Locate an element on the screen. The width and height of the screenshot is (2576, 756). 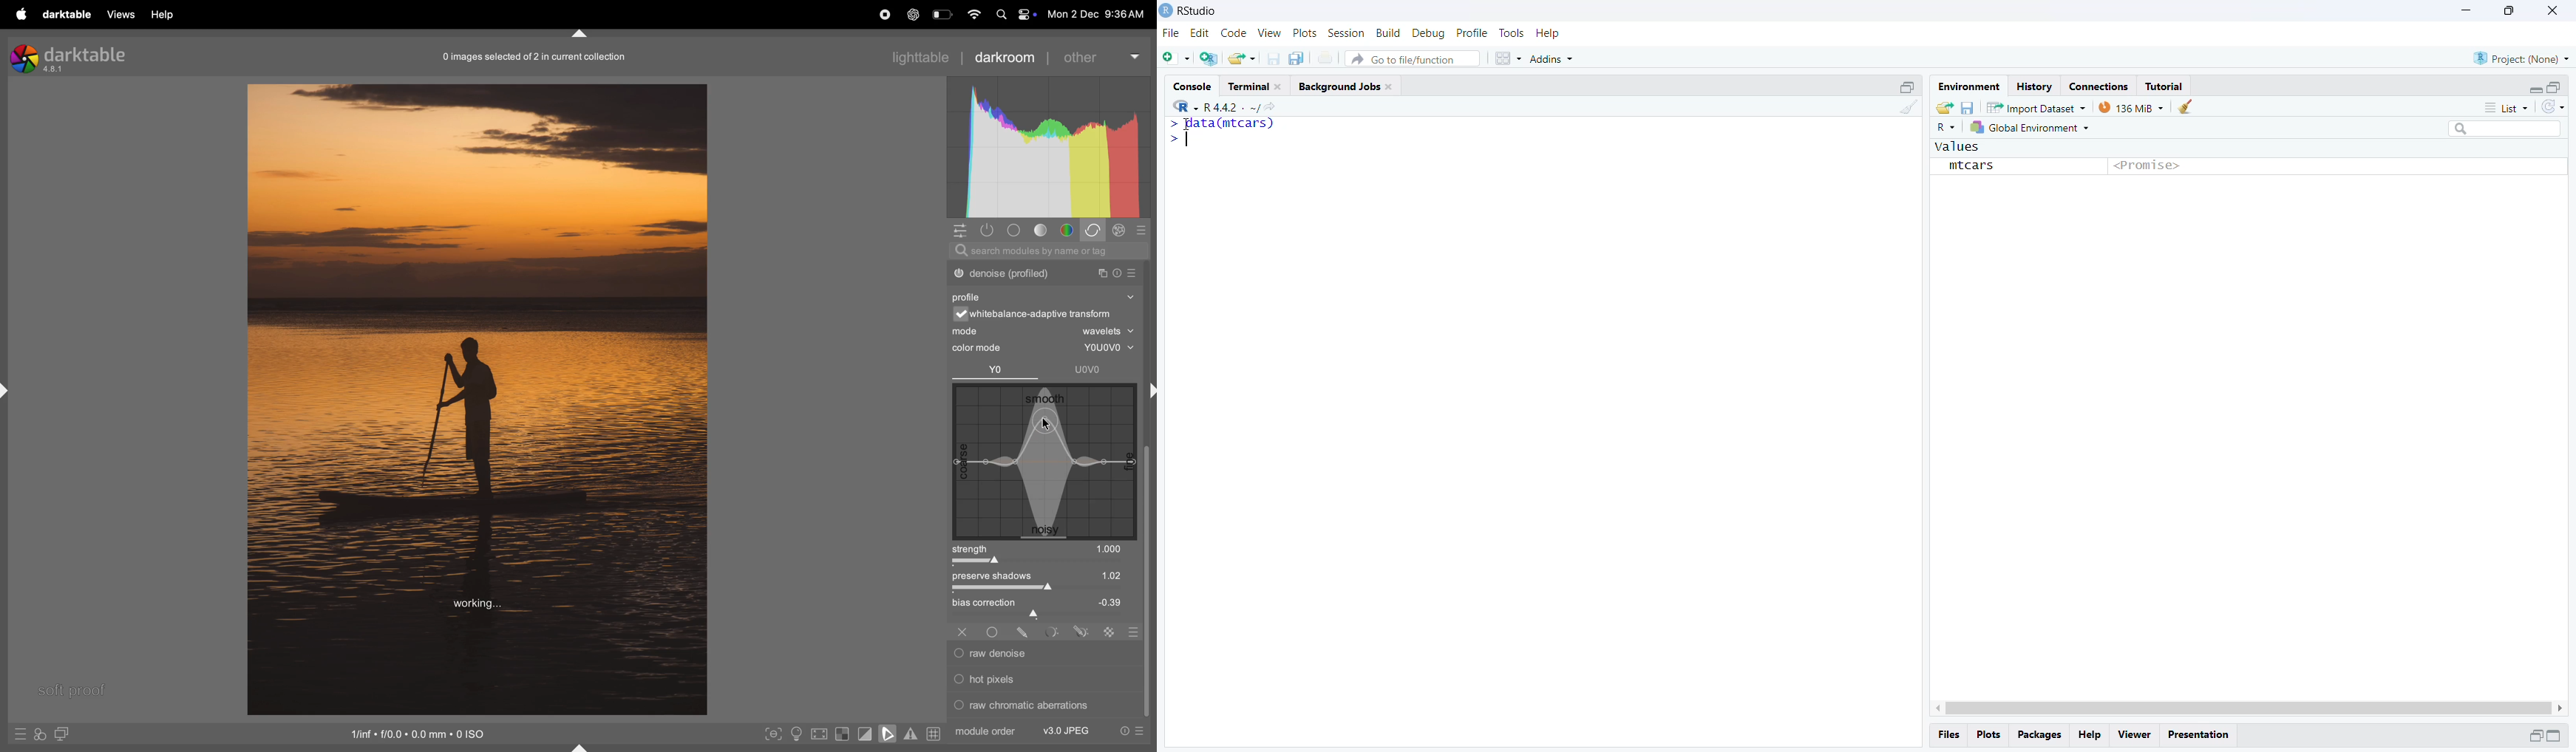
New File is located at coordinates (1177, 58).